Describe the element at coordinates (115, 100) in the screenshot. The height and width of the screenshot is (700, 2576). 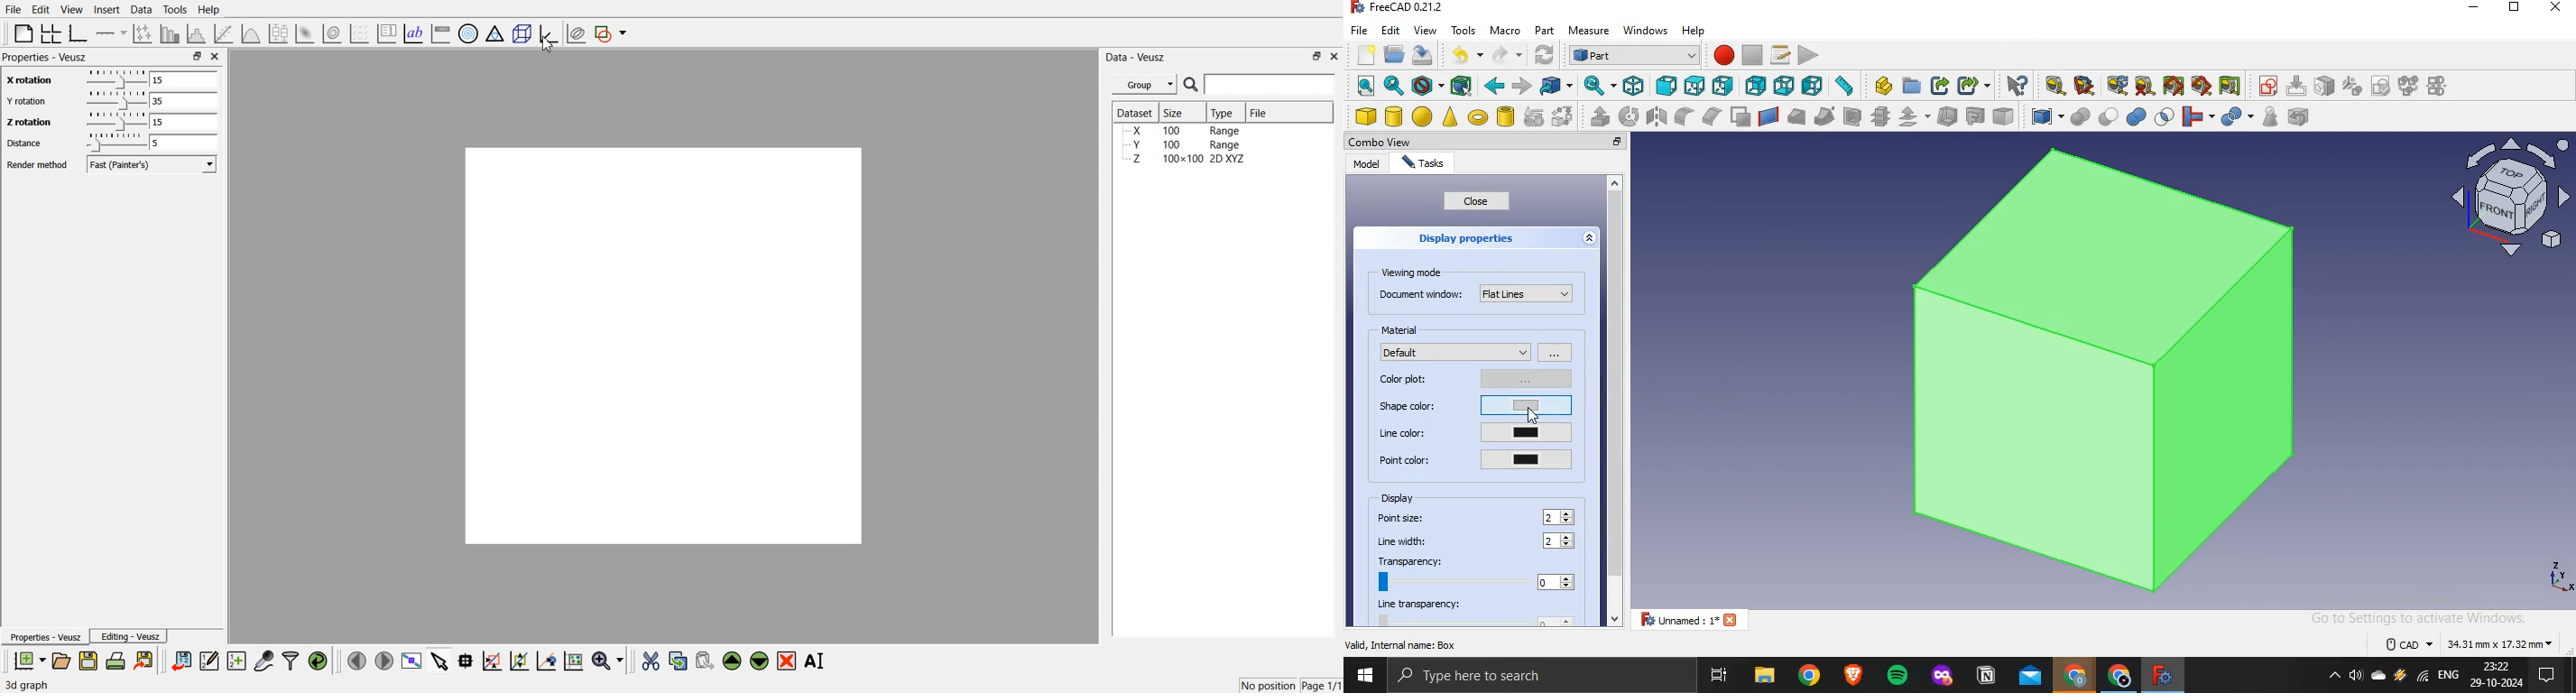
I see `Drag Handle` at that location.